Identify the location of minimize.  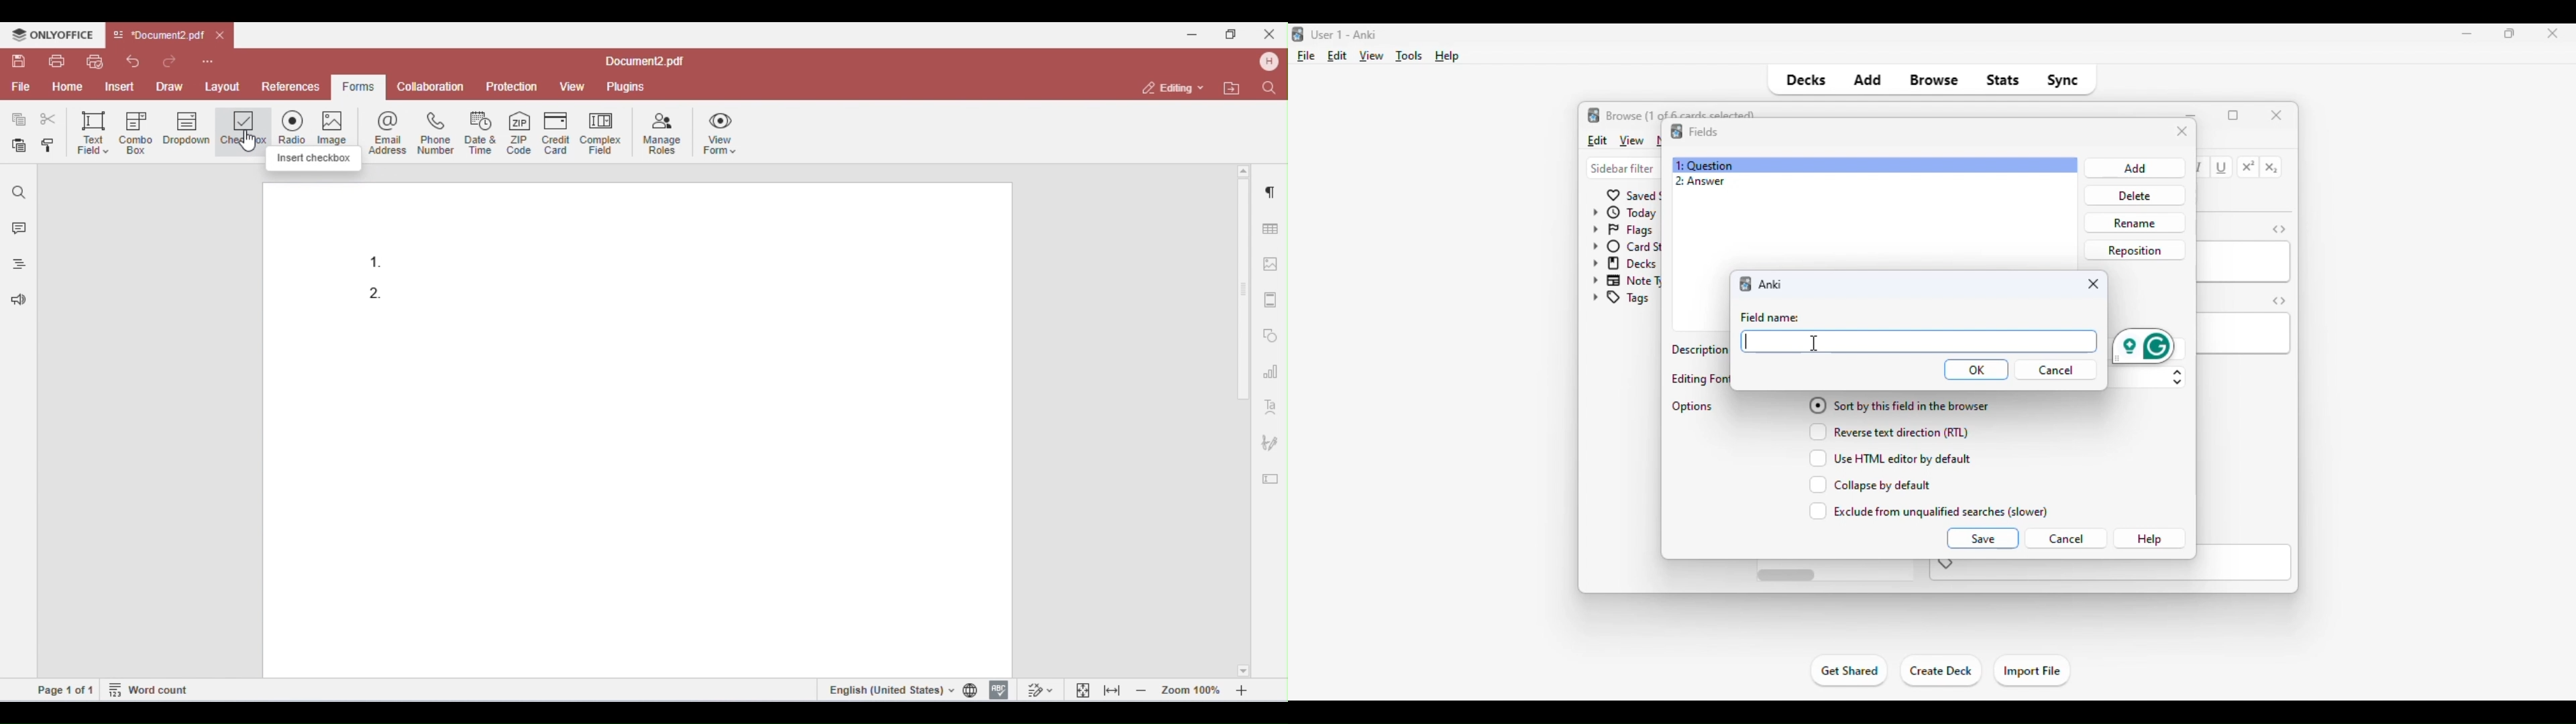
(2192, 114).